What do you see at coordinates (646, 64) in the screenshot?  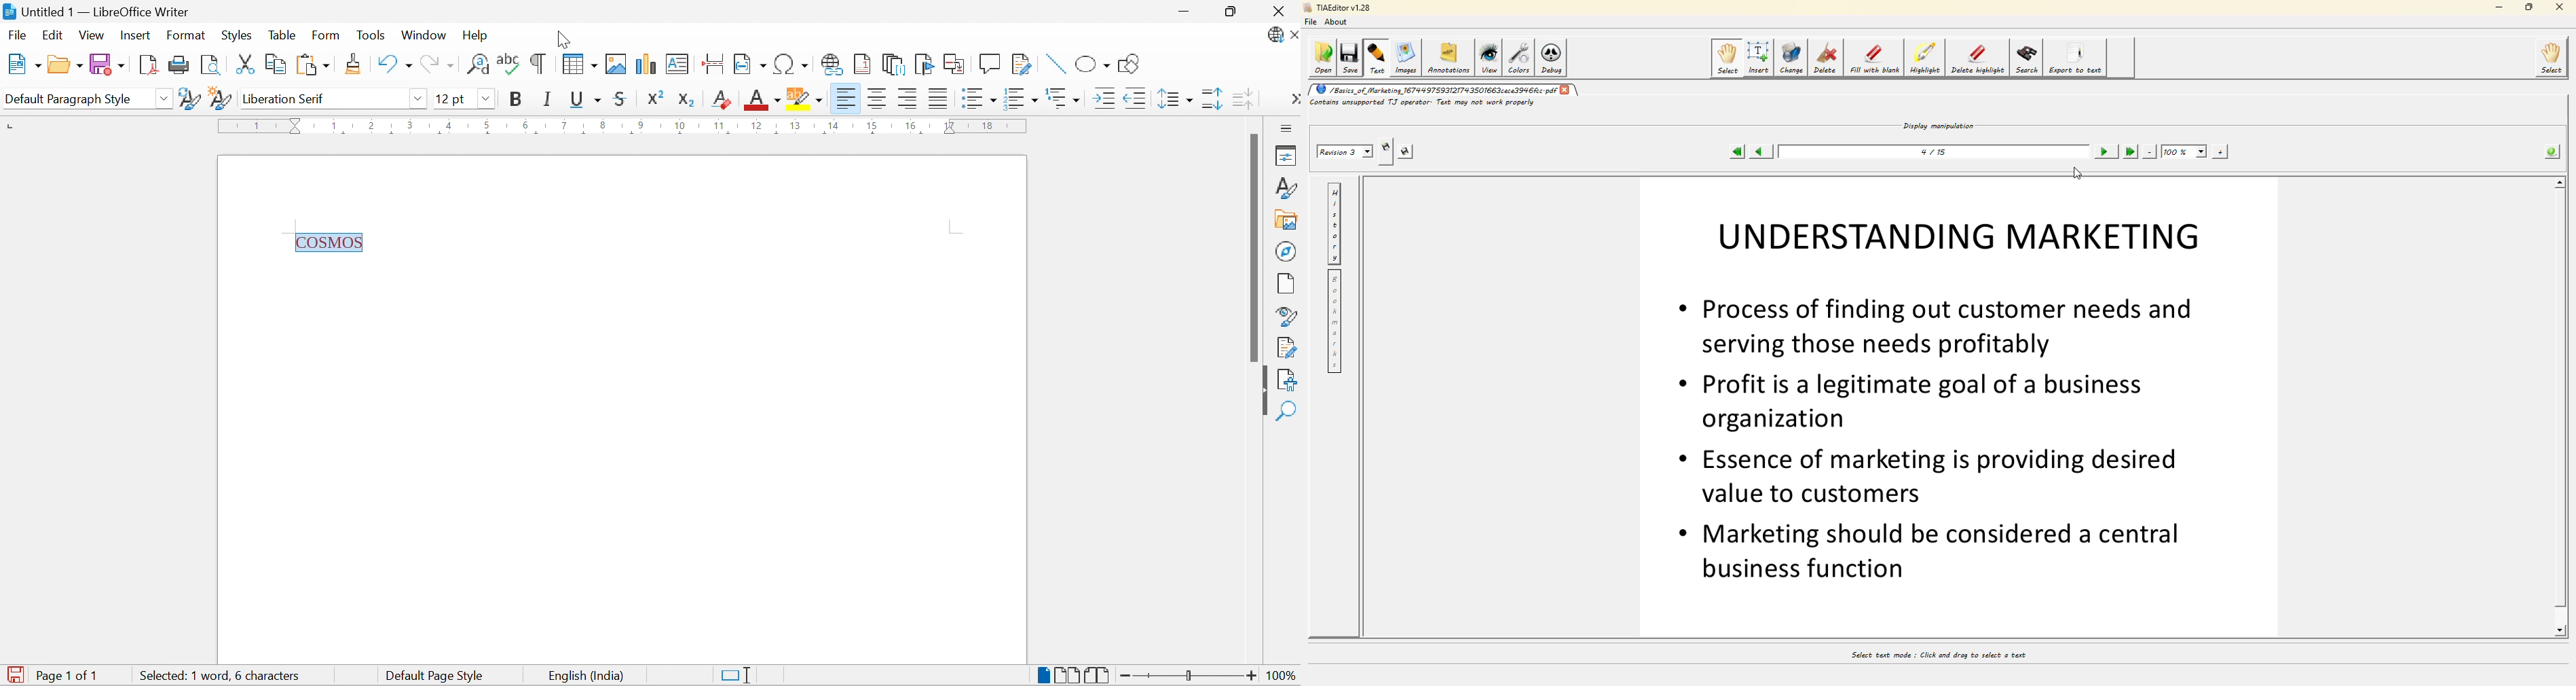 I see `Insert Chart` at bounding box center [646, 64].